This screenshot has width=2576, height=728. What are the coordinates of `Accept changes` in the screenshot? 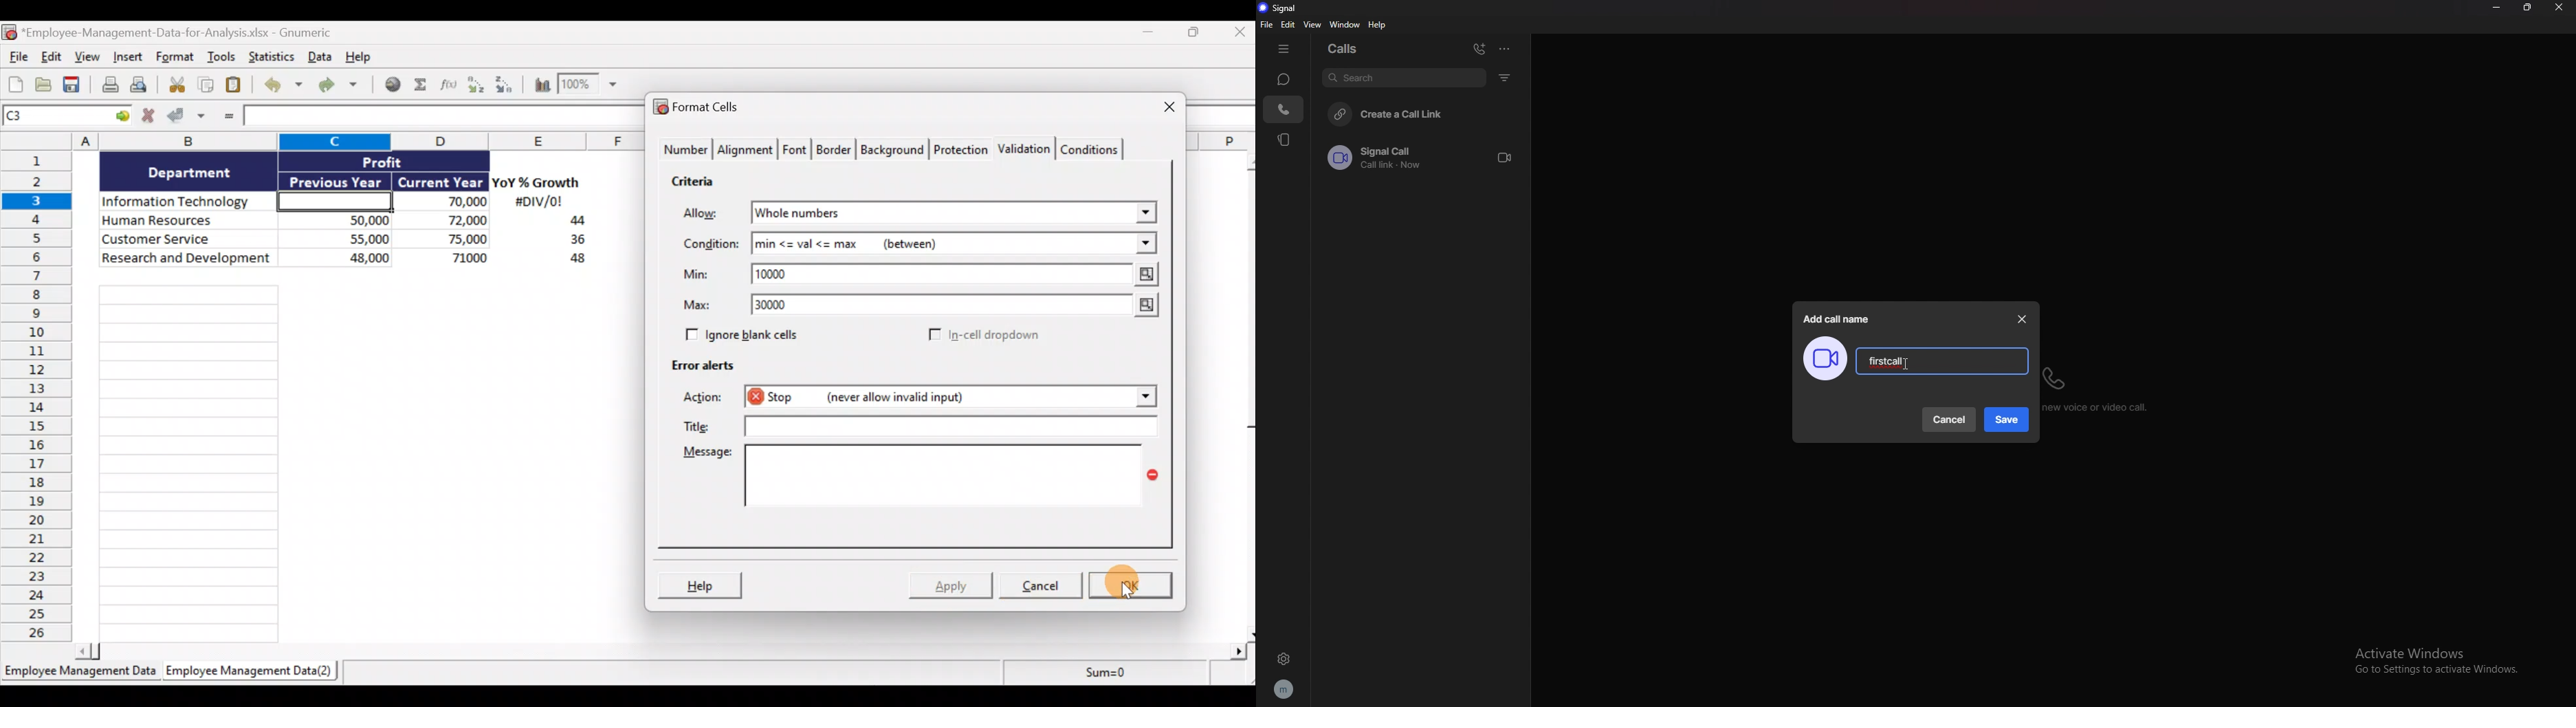 It's located at (188, 117).